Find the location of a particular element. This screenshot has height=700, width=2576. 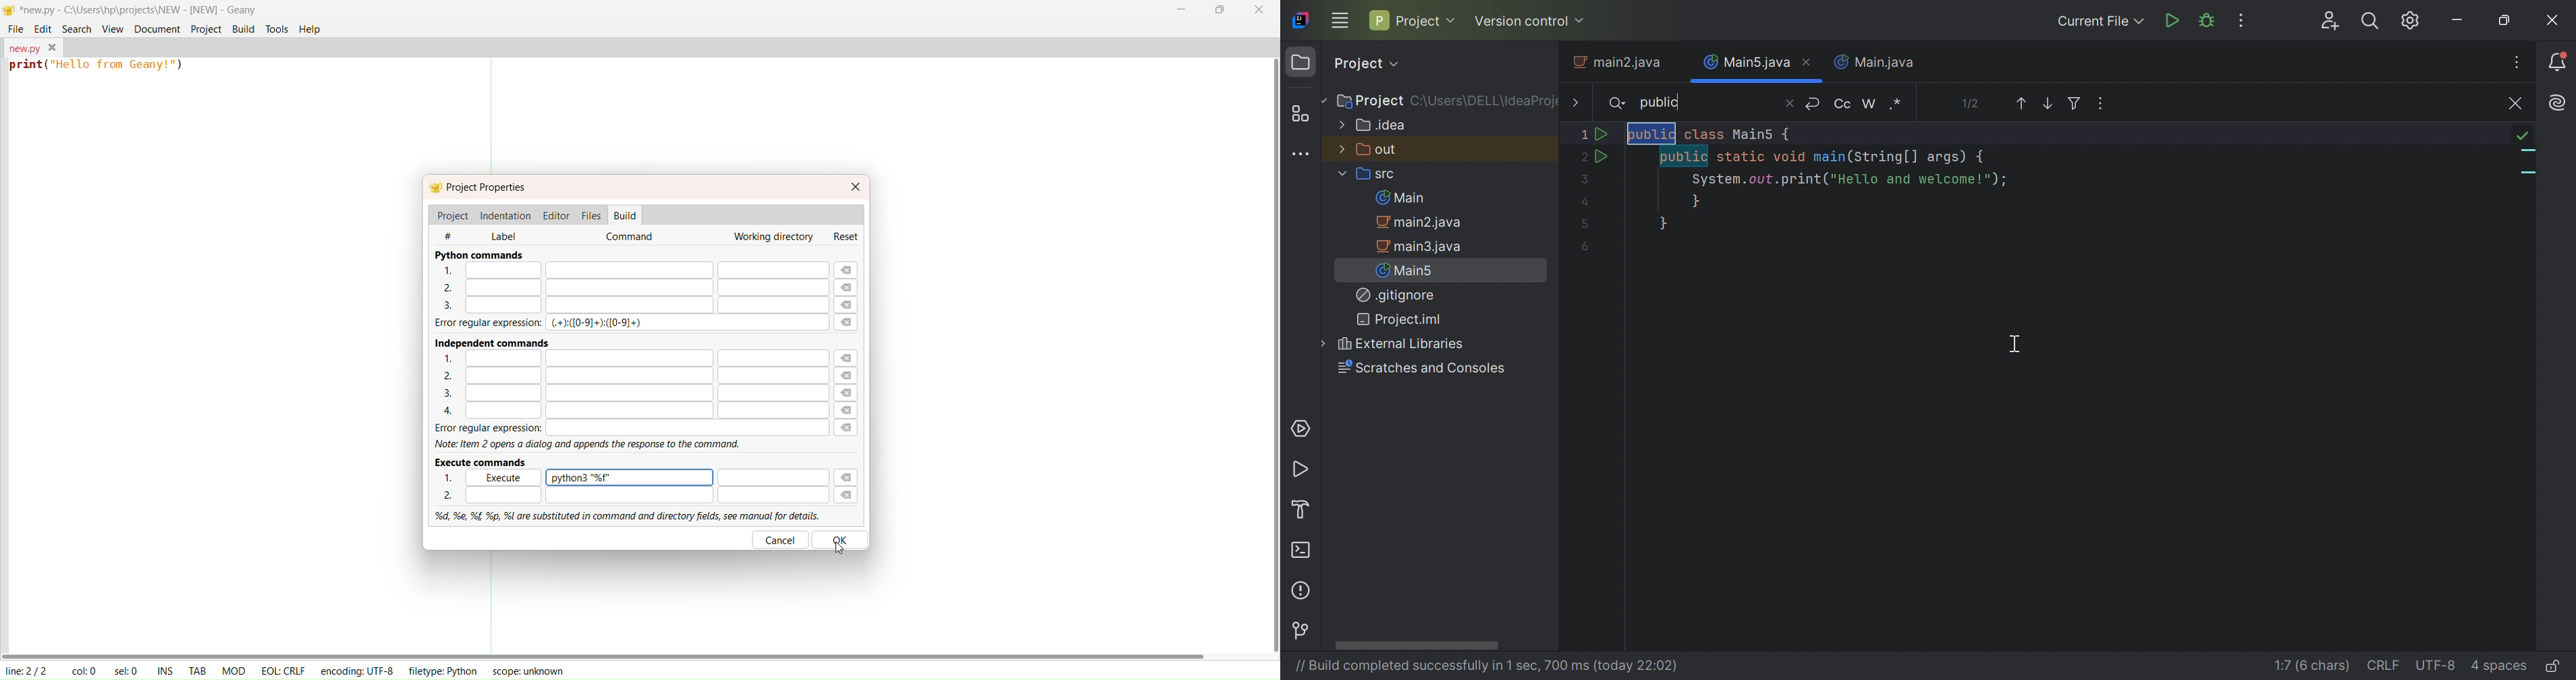

Search Everywhere is located at coordinates (2369, 22).